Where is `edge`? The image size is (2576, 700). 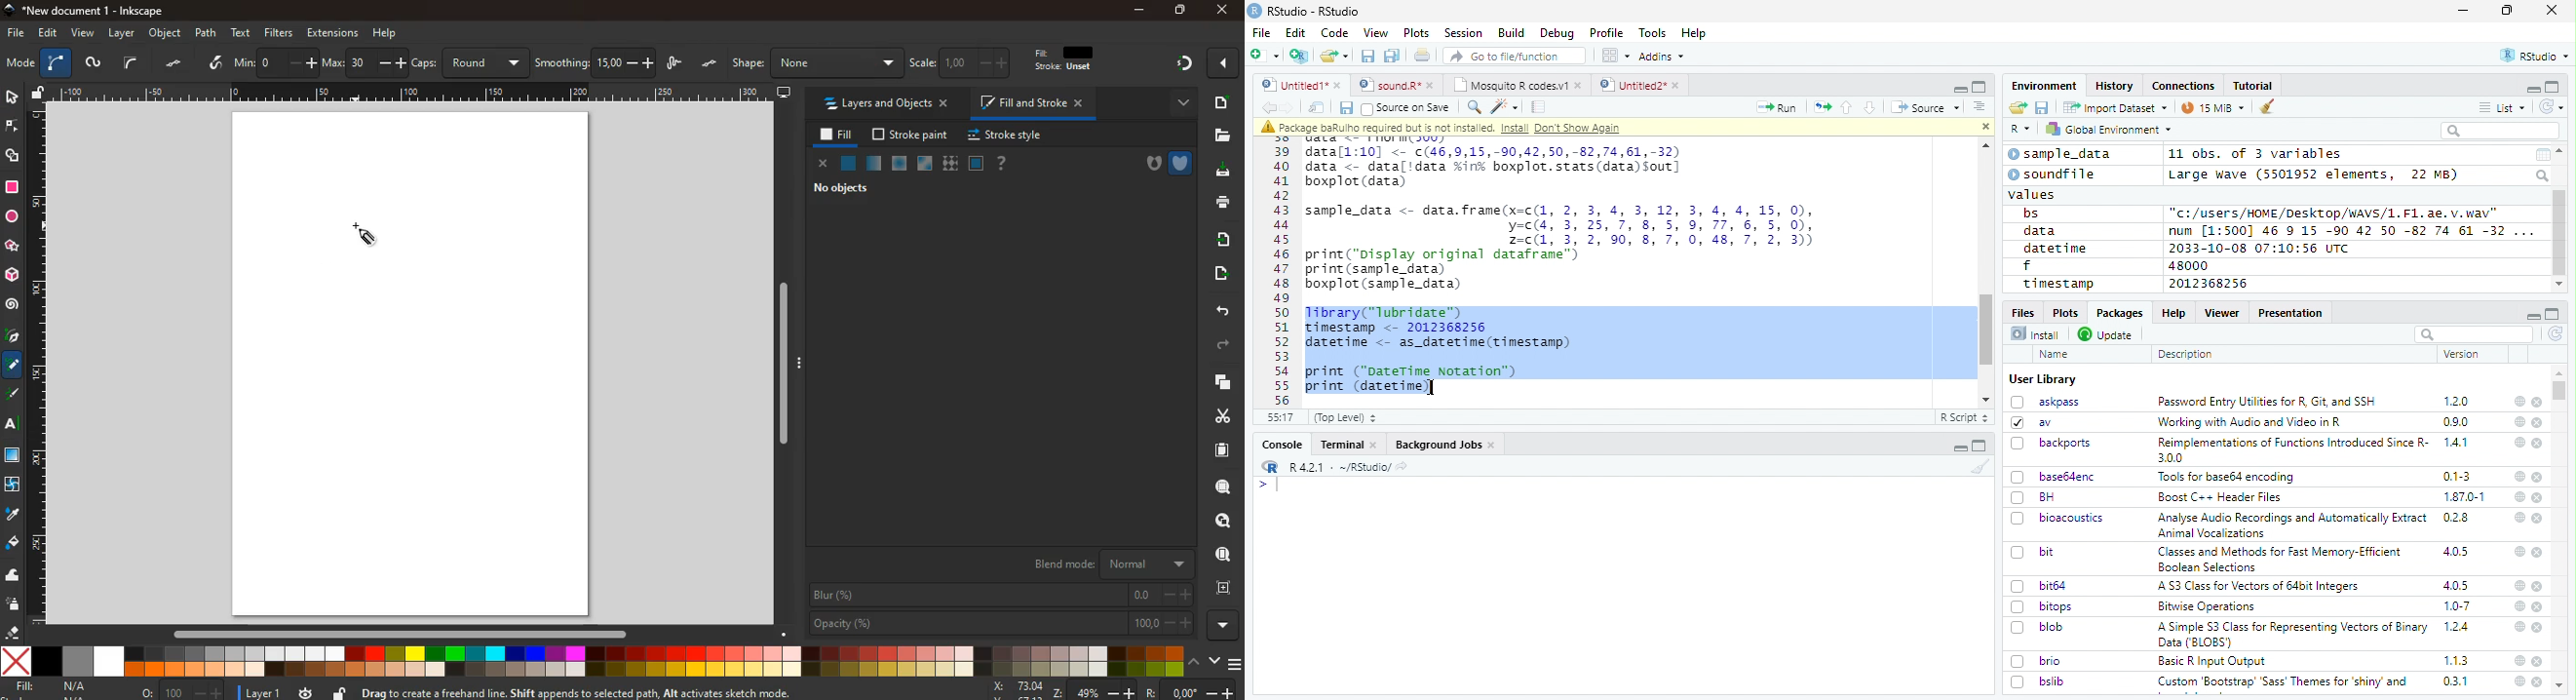
edge is located at coordinates (13, 129).